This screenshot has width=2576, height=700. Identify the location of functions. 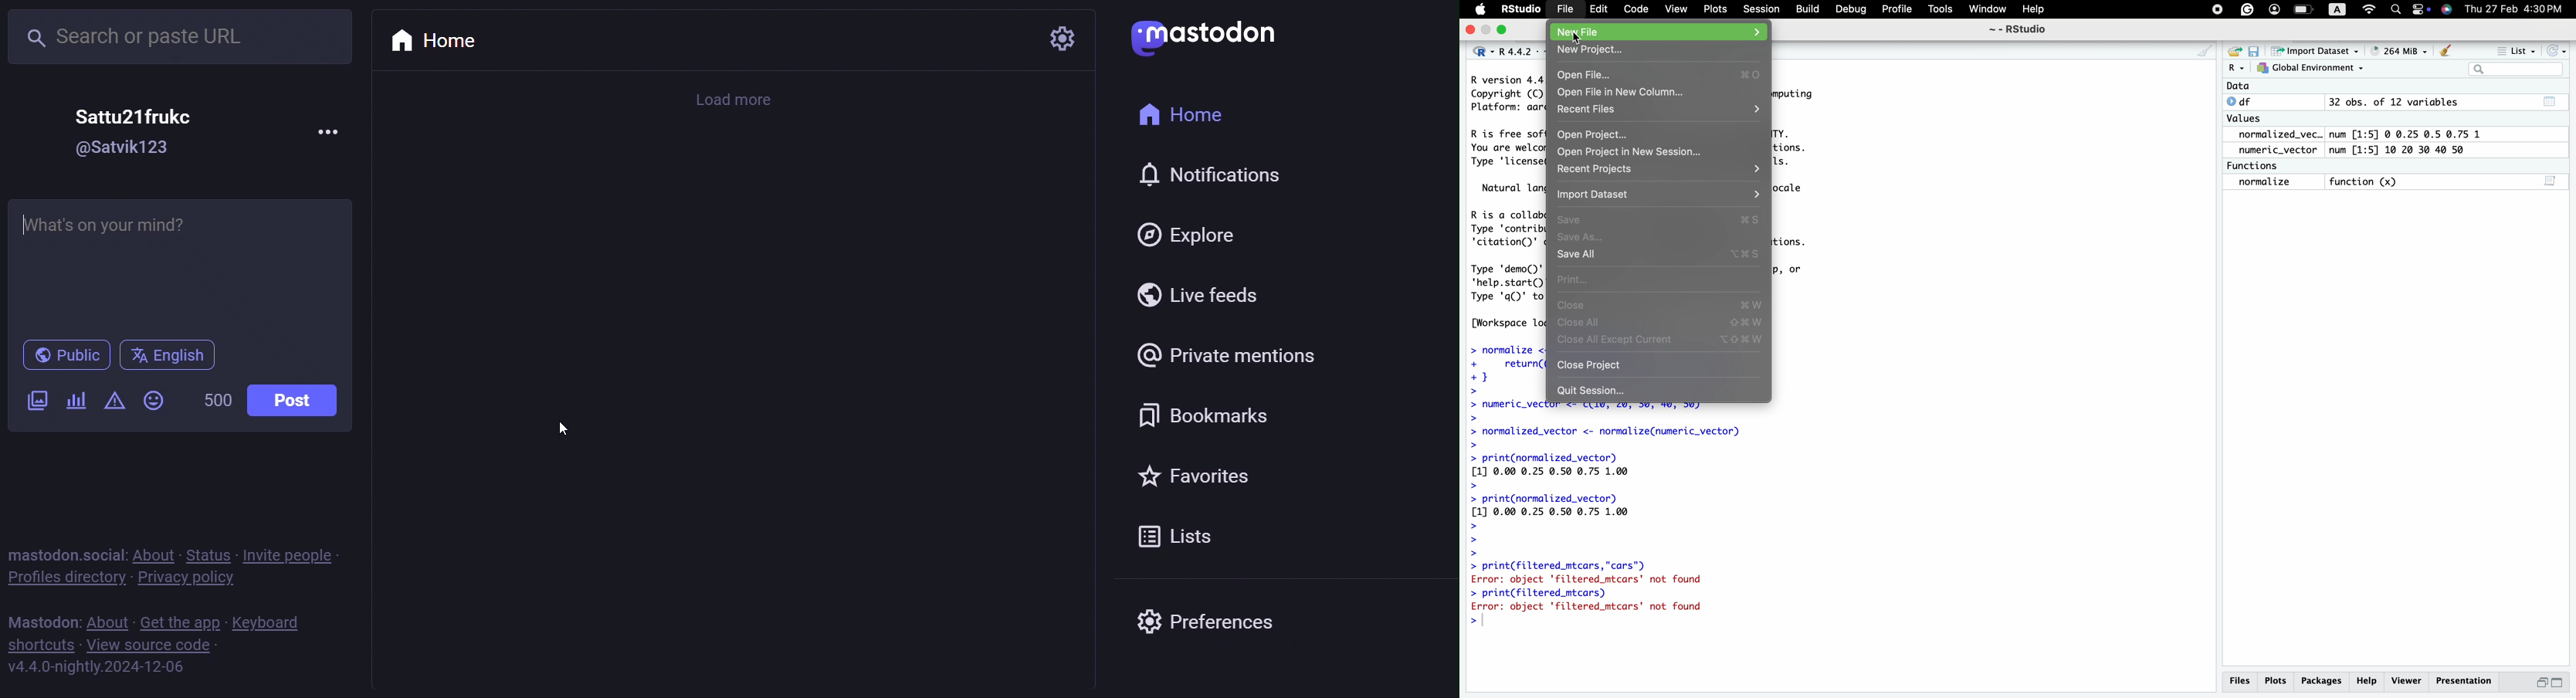
(2256, 166).